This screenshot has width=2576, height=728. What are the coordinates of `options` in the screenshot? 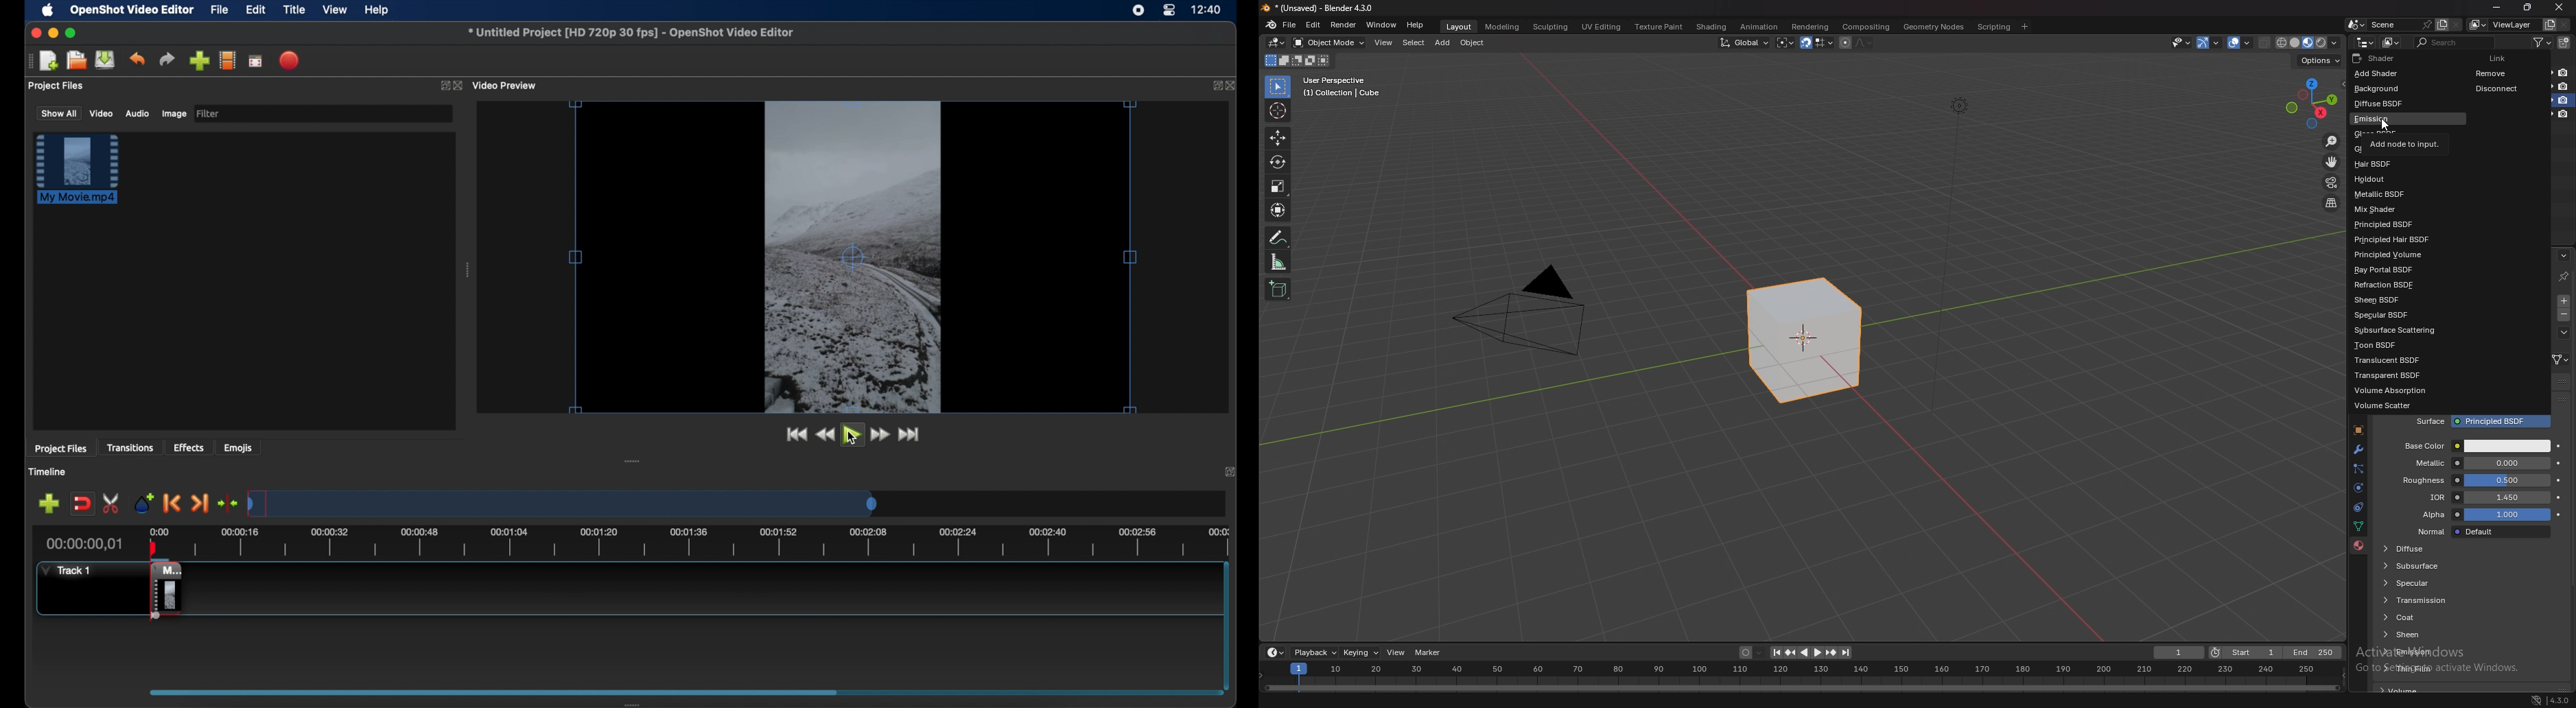 It's located at (2563, 255).